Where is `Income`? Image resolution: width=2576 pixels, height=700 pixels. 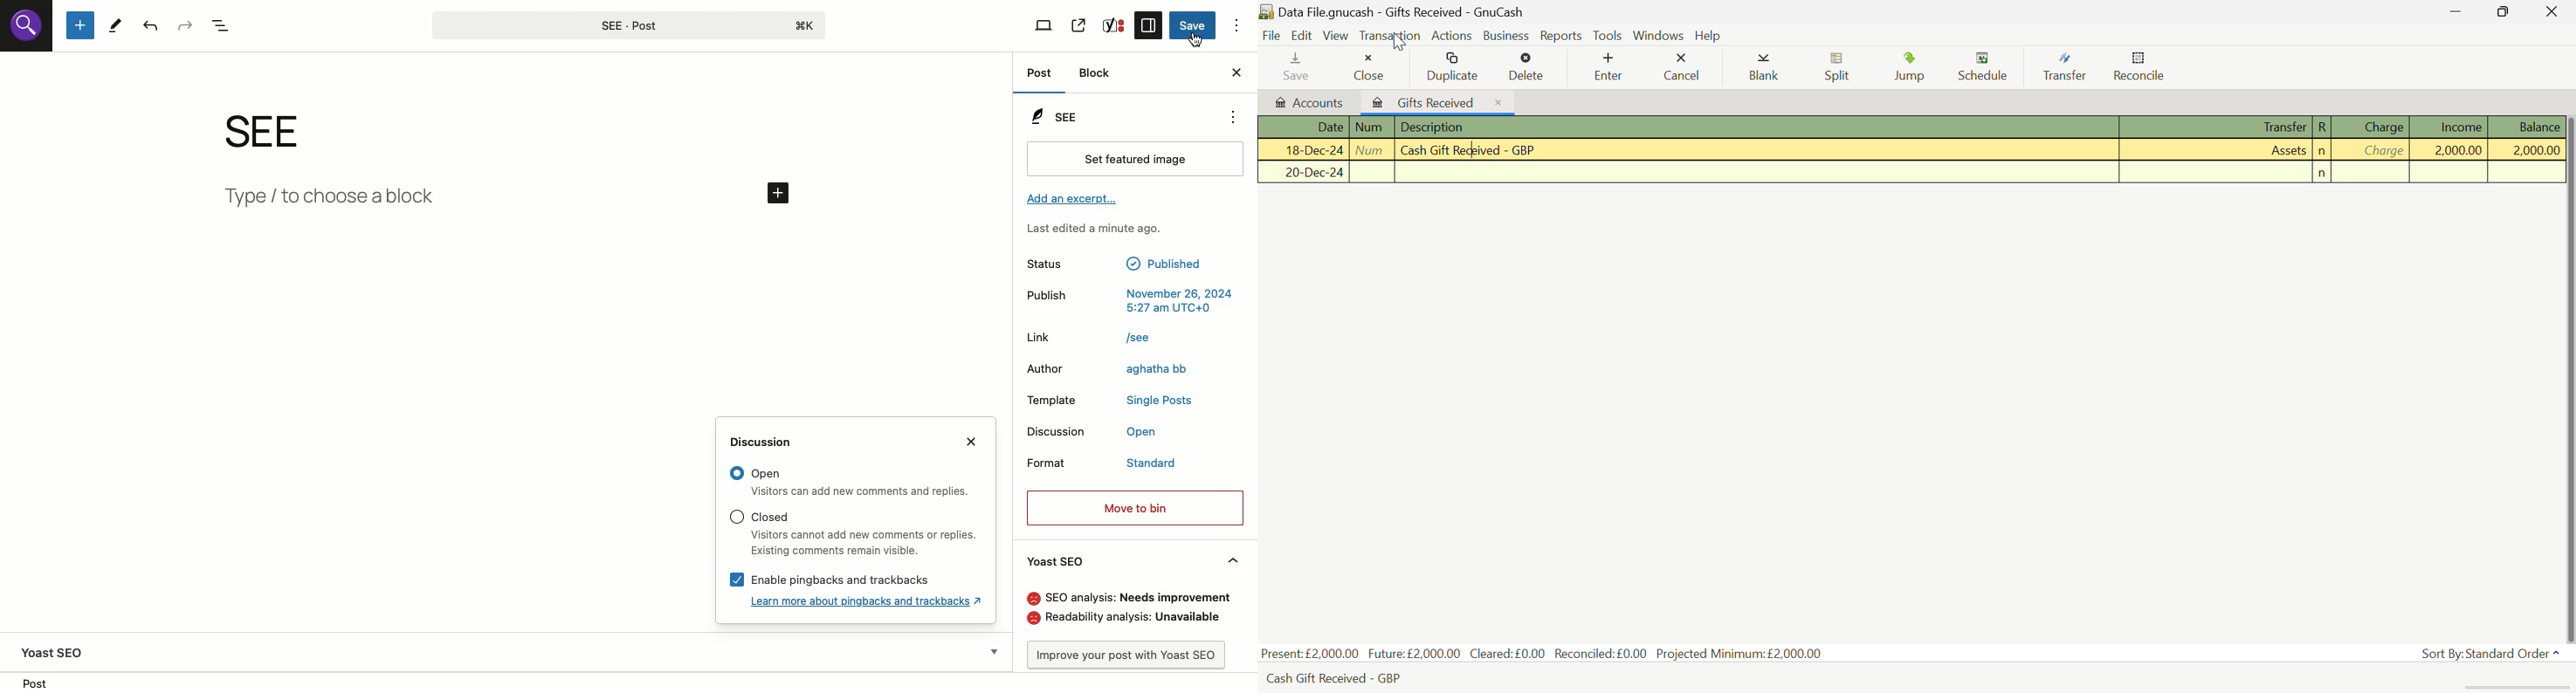
Income is located at coordinates (2452, 126).